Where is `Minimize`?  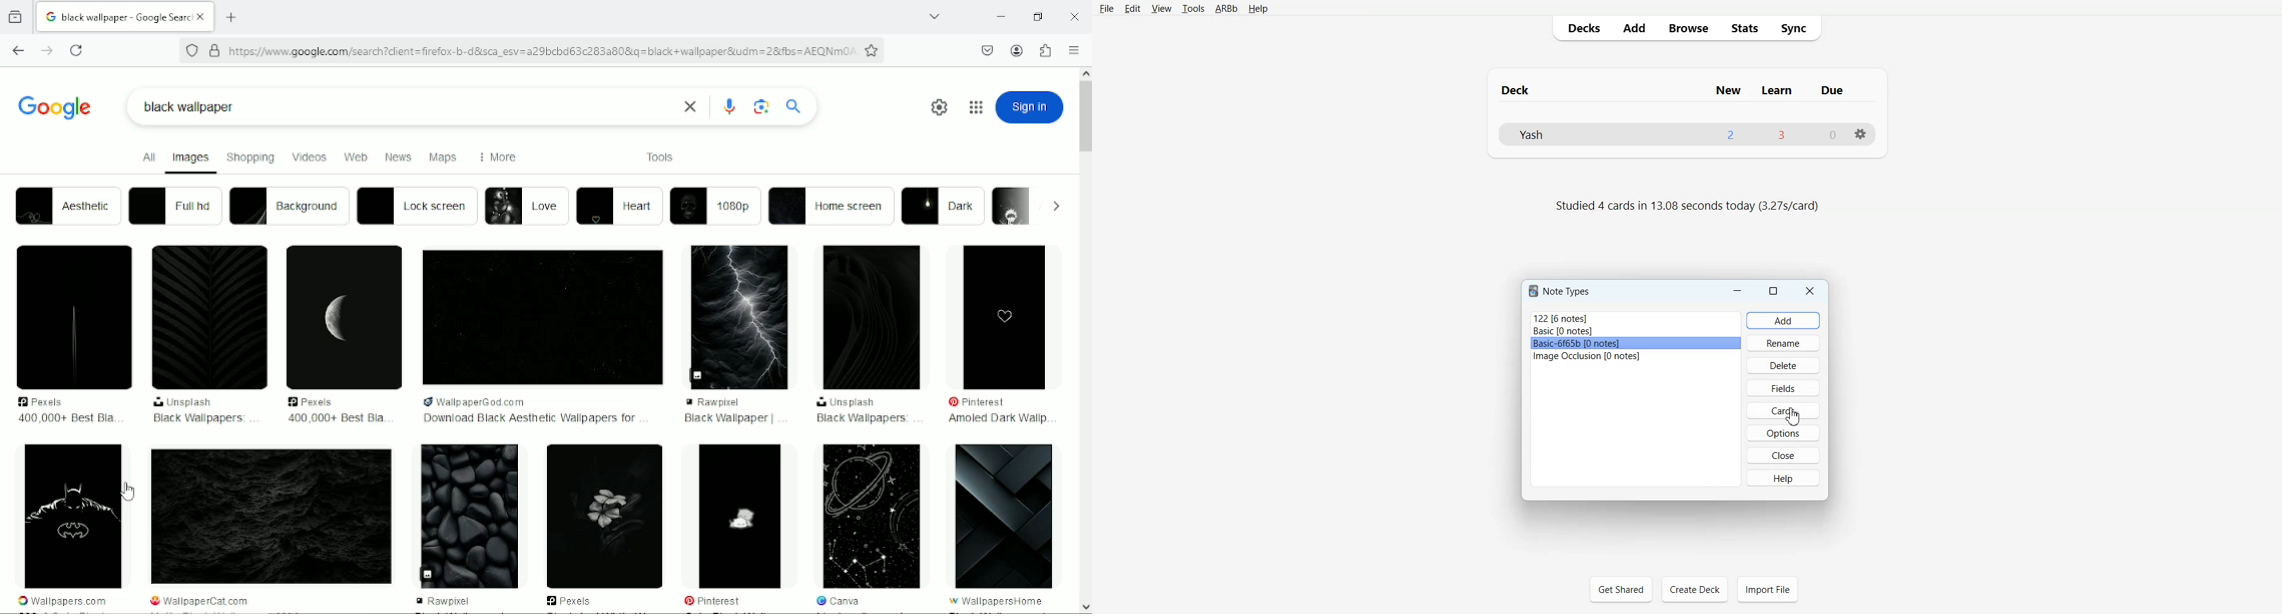 Minimize is located at coordinates (1739, 290).